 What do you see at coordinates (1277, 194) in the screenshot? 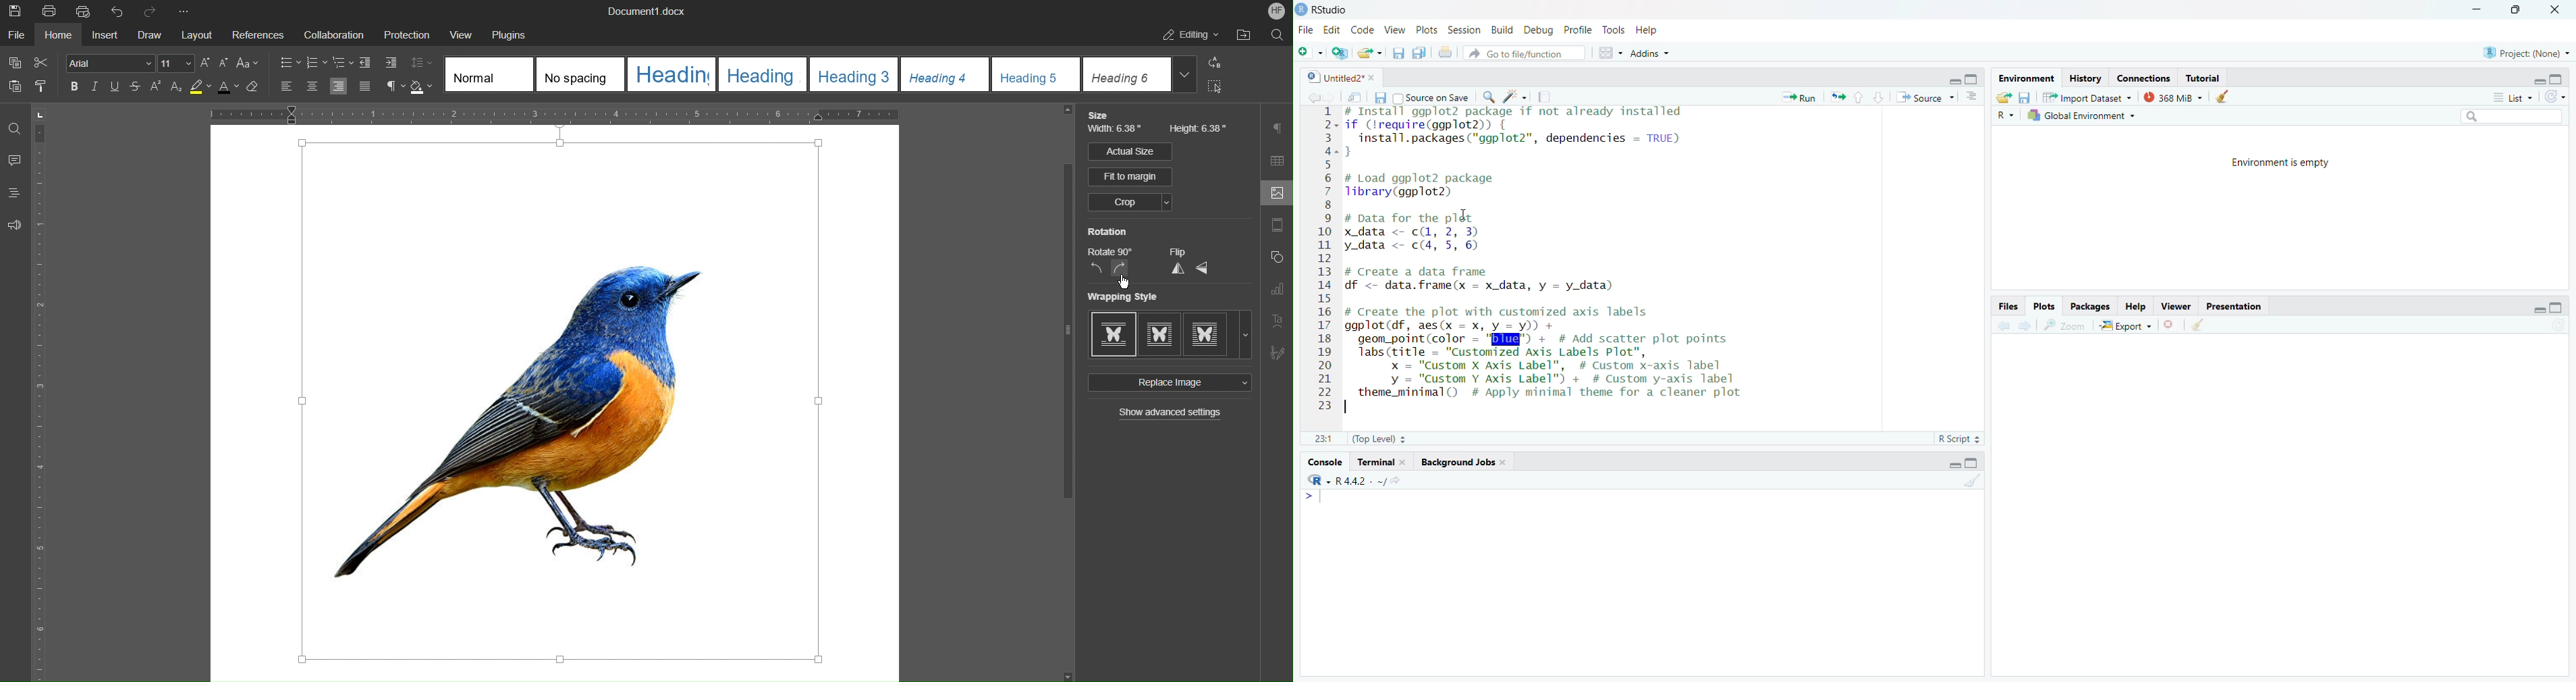
I see `Image Settings` at bounding box center [1277, 194].